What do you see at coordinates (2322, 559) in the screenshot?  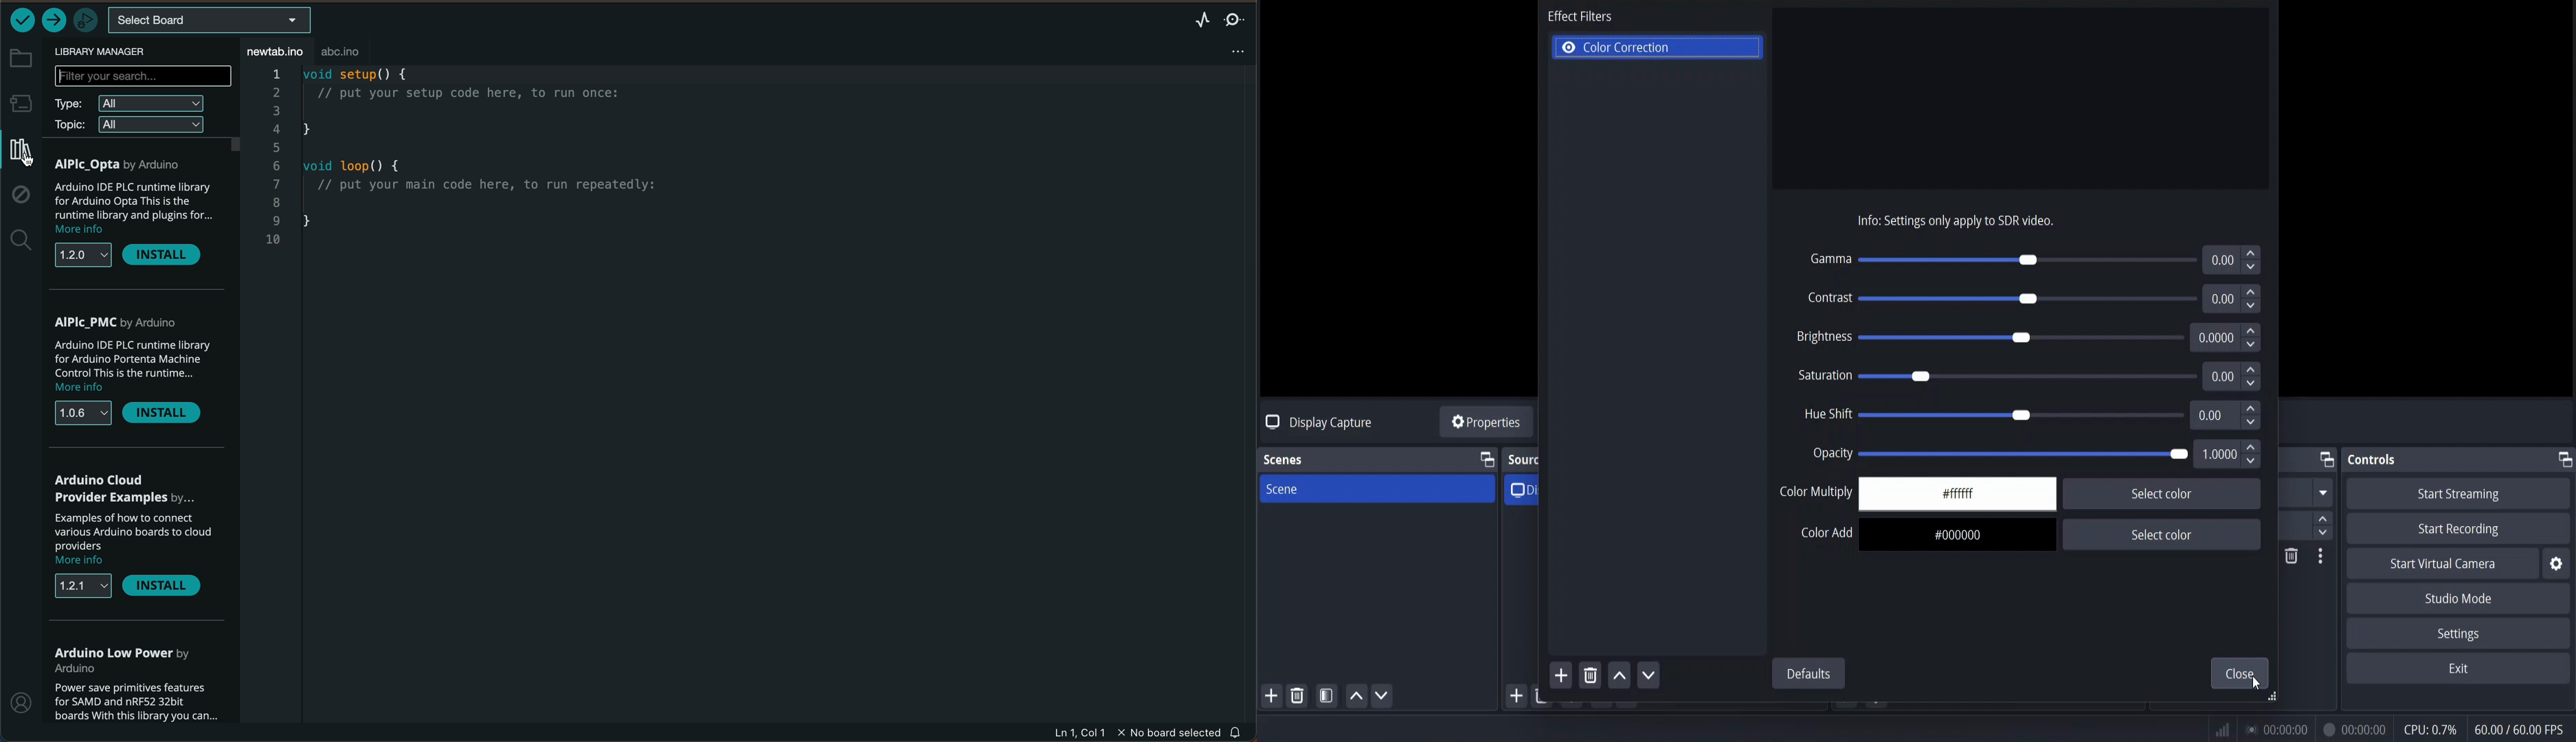 I see `` at bounding box center [2322, 559].